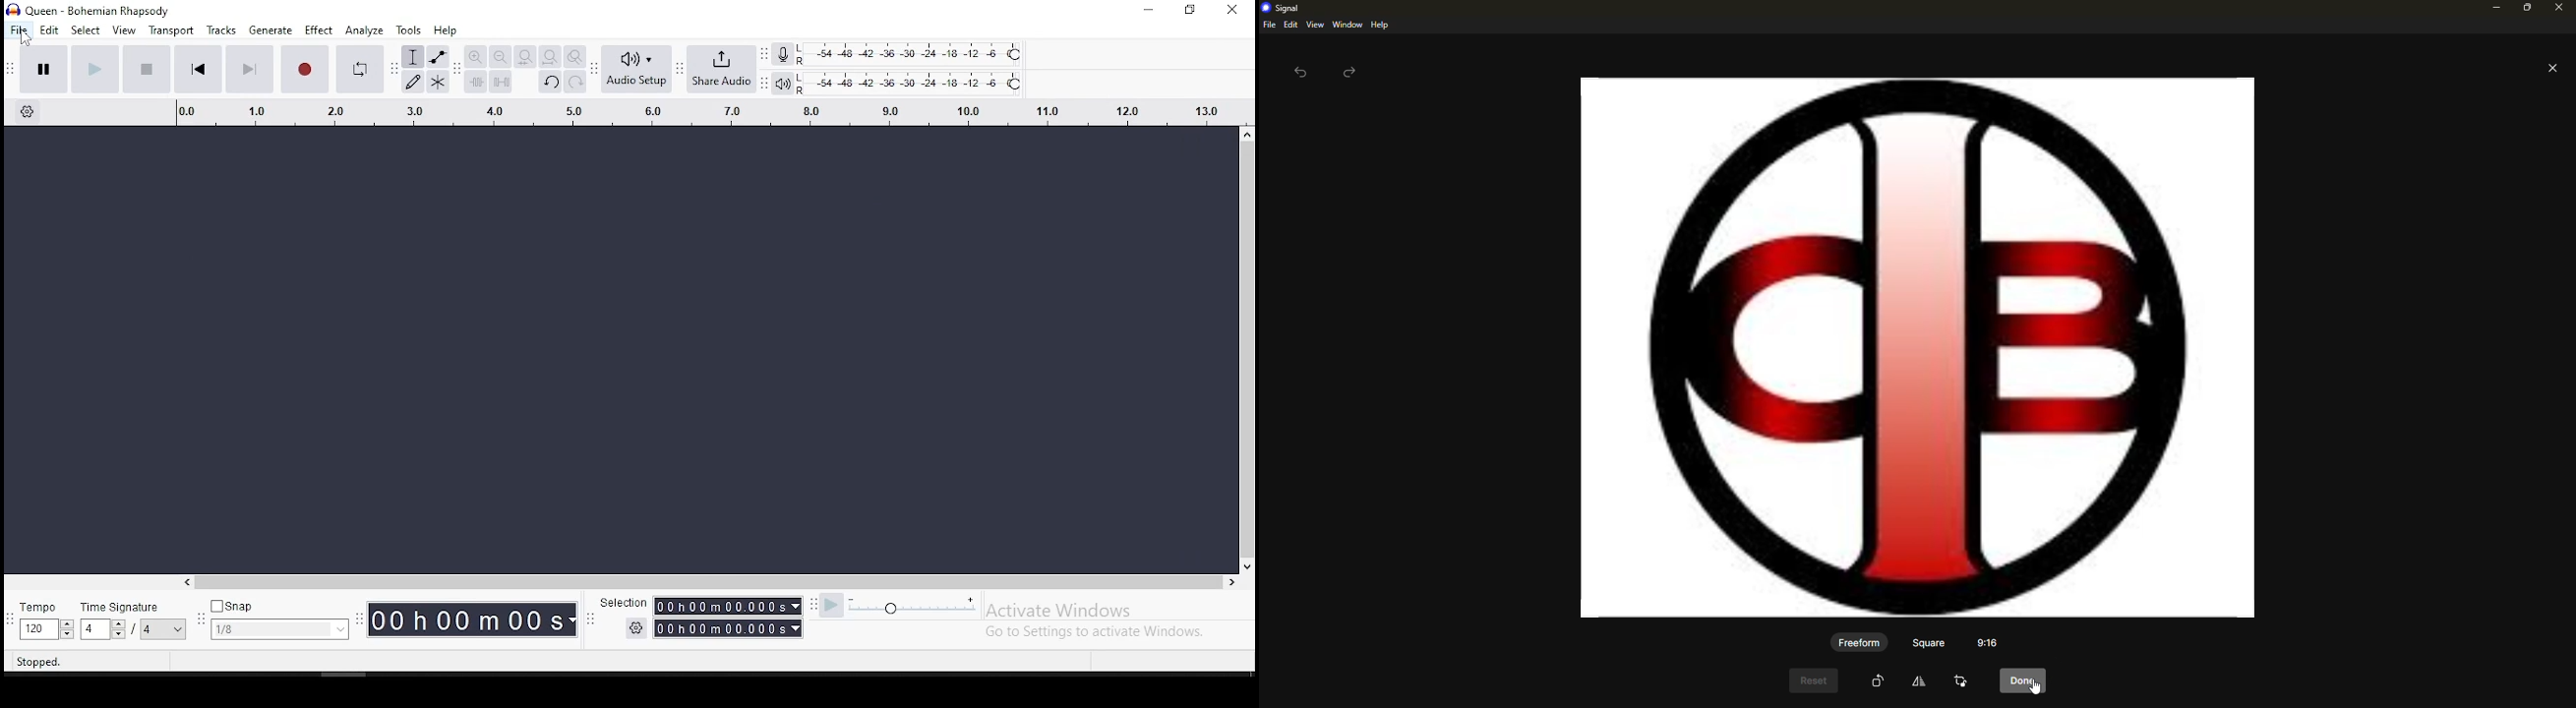  Describe the element at coordinates (730, 608) in the screenshot. I see `00h00m00s` at that location.